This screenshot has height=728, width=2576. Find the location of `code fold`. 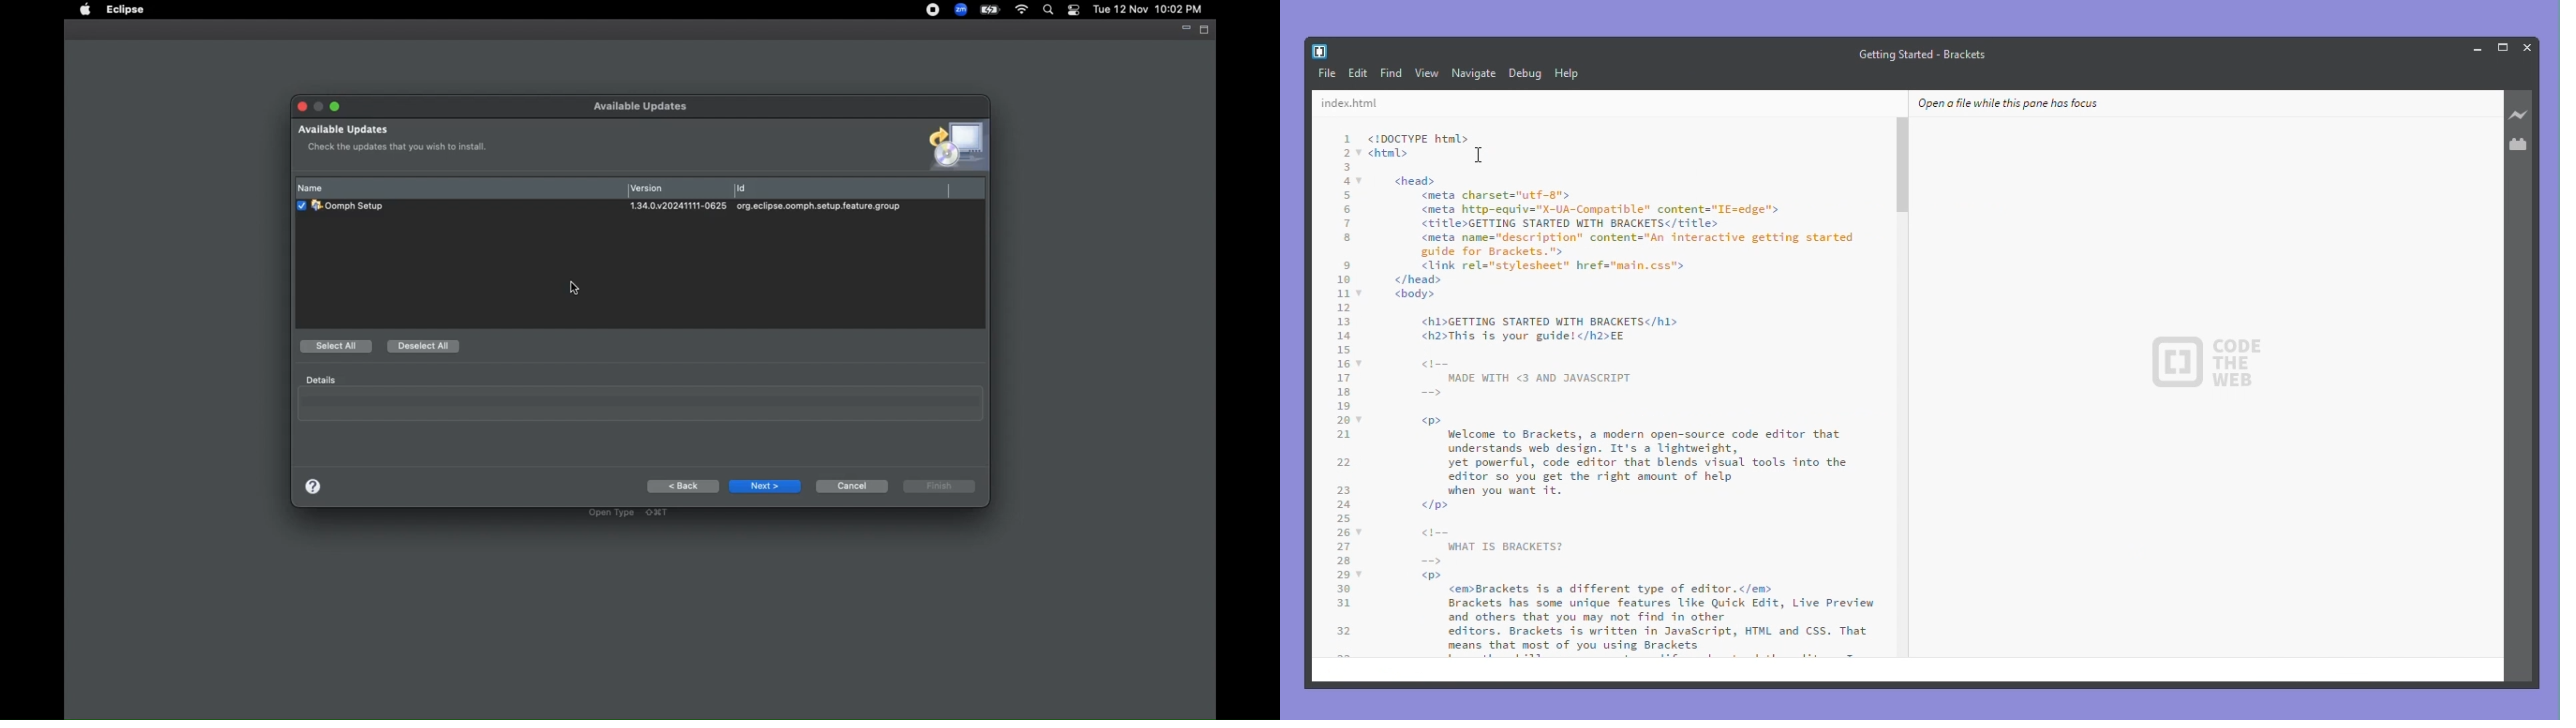

code fold is located at coordinates (1361, 182).